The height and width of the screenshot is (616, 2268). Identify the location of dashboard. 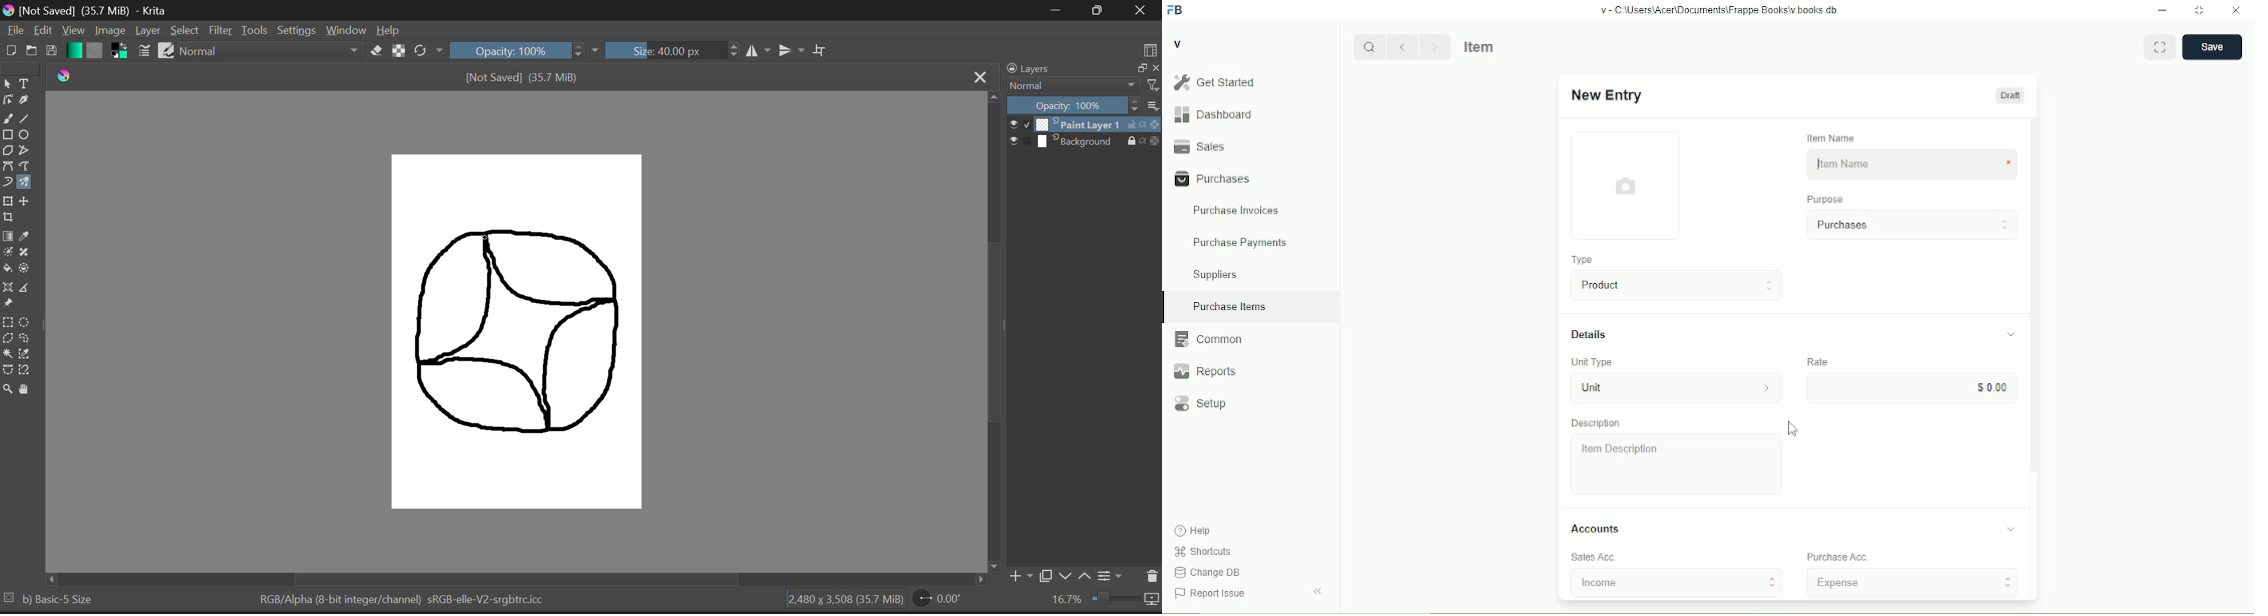
(1216, 114).